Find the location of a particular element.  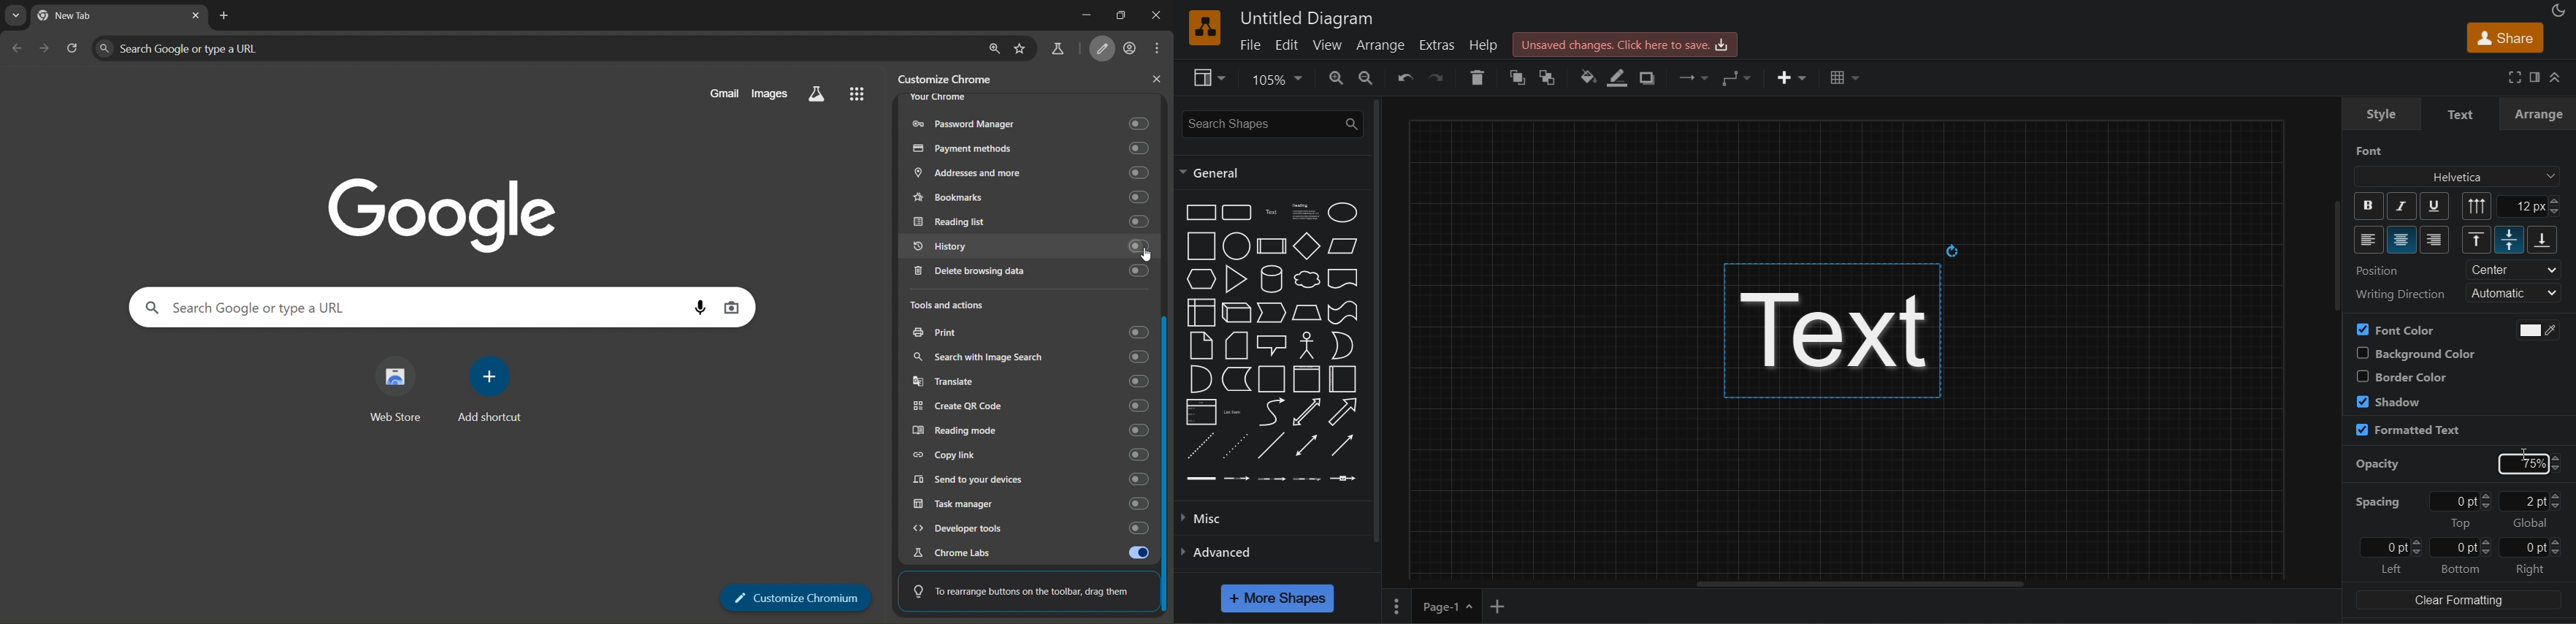

dashed line is located at coordinates (1201, 446).